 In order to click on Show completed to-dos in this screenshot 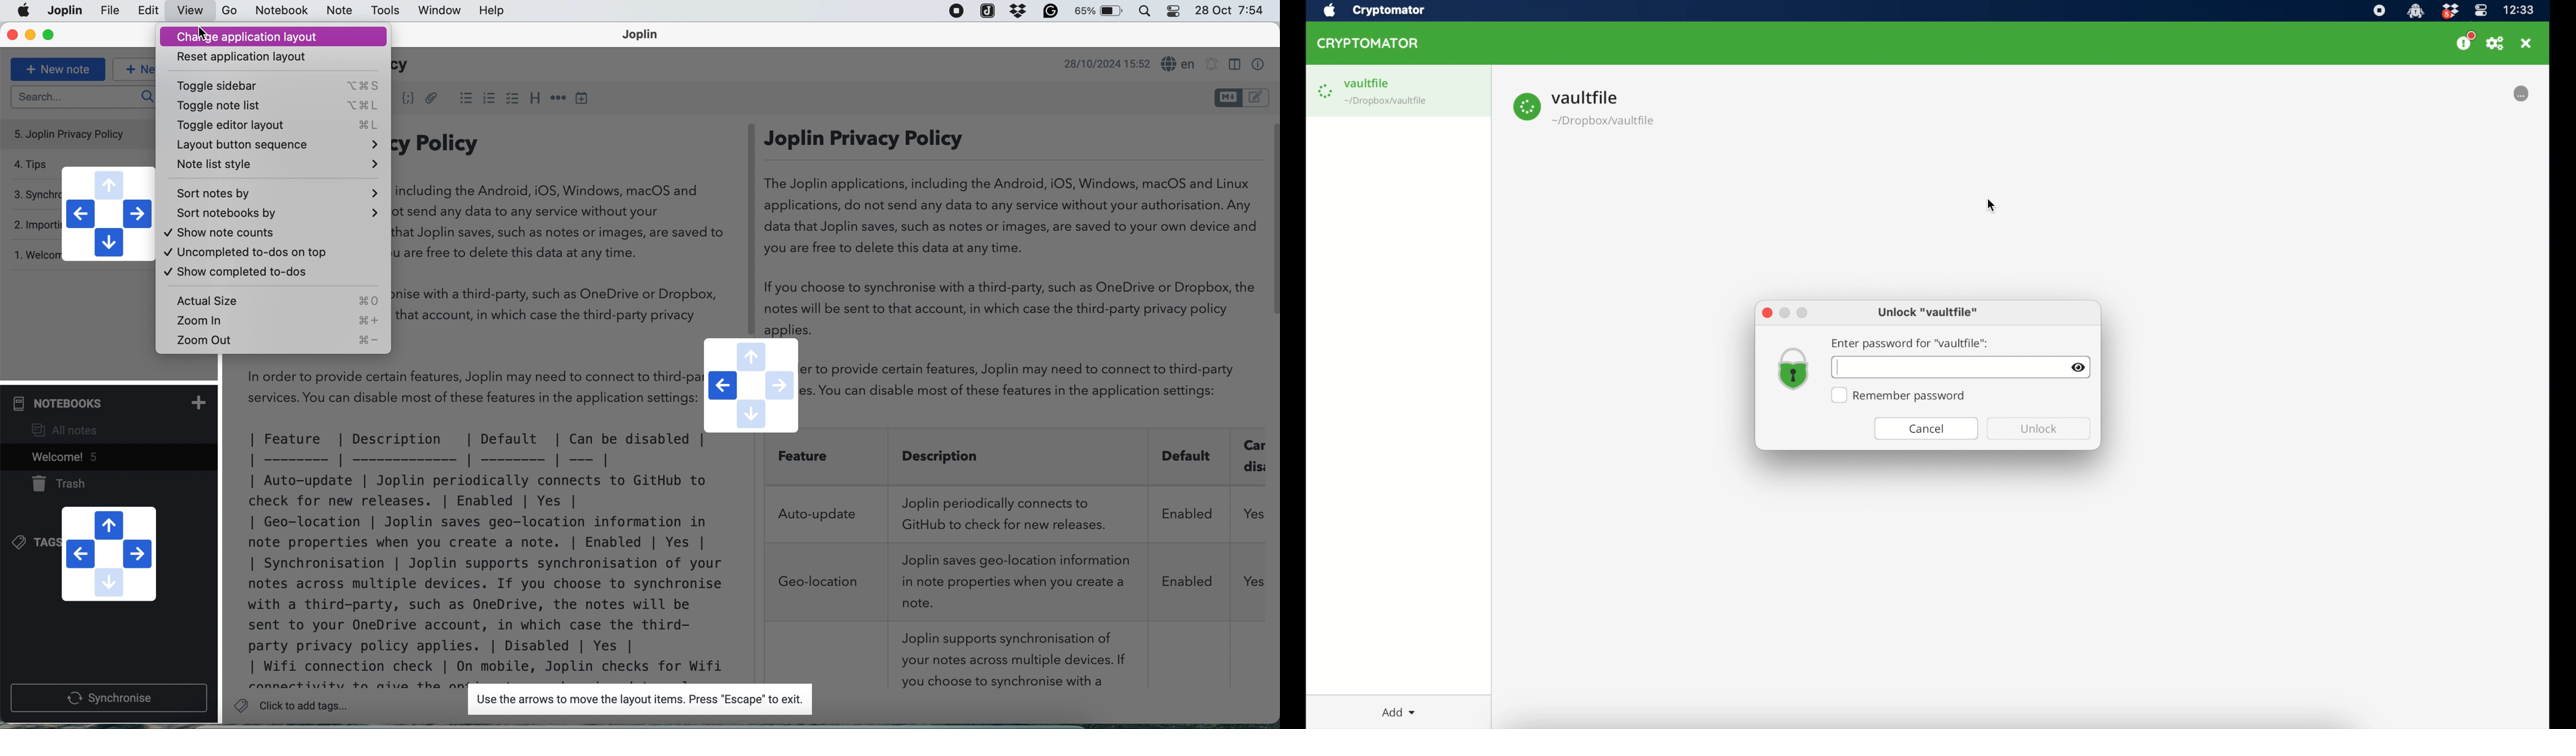, I will do `click(273, 275)`.